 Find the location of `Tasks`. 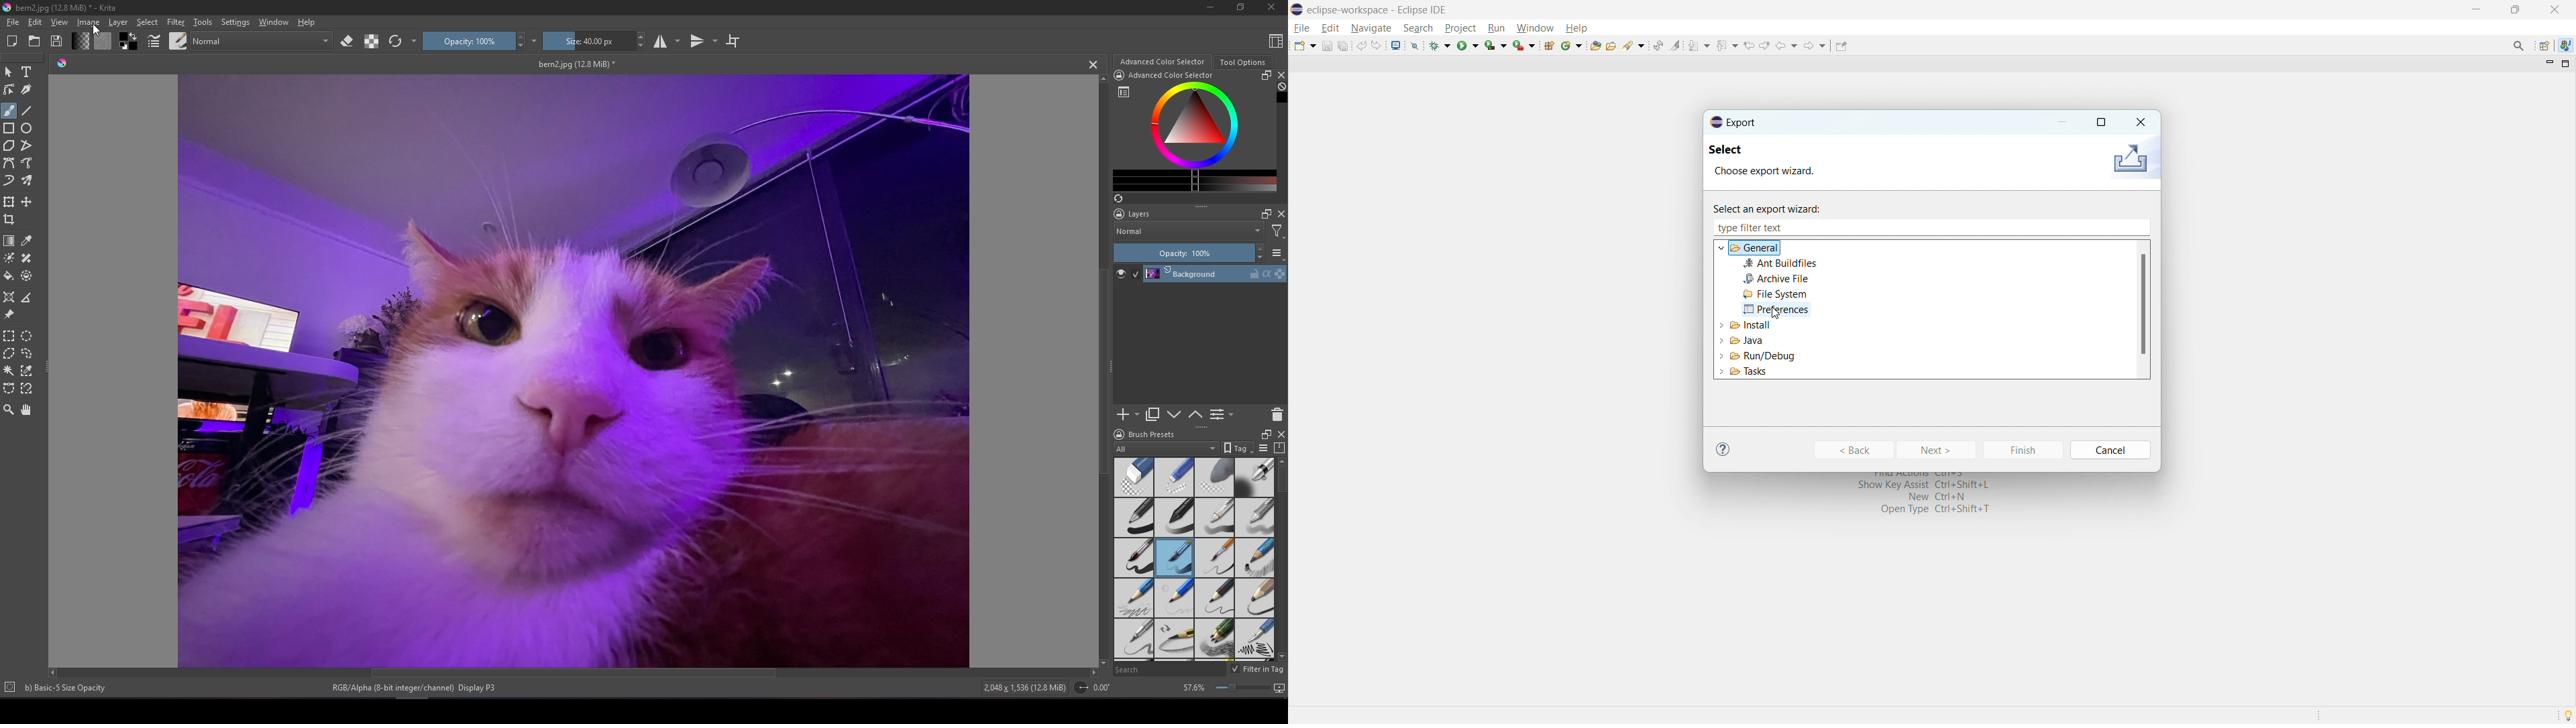

Tasks is located at coordinates (1761, 373).